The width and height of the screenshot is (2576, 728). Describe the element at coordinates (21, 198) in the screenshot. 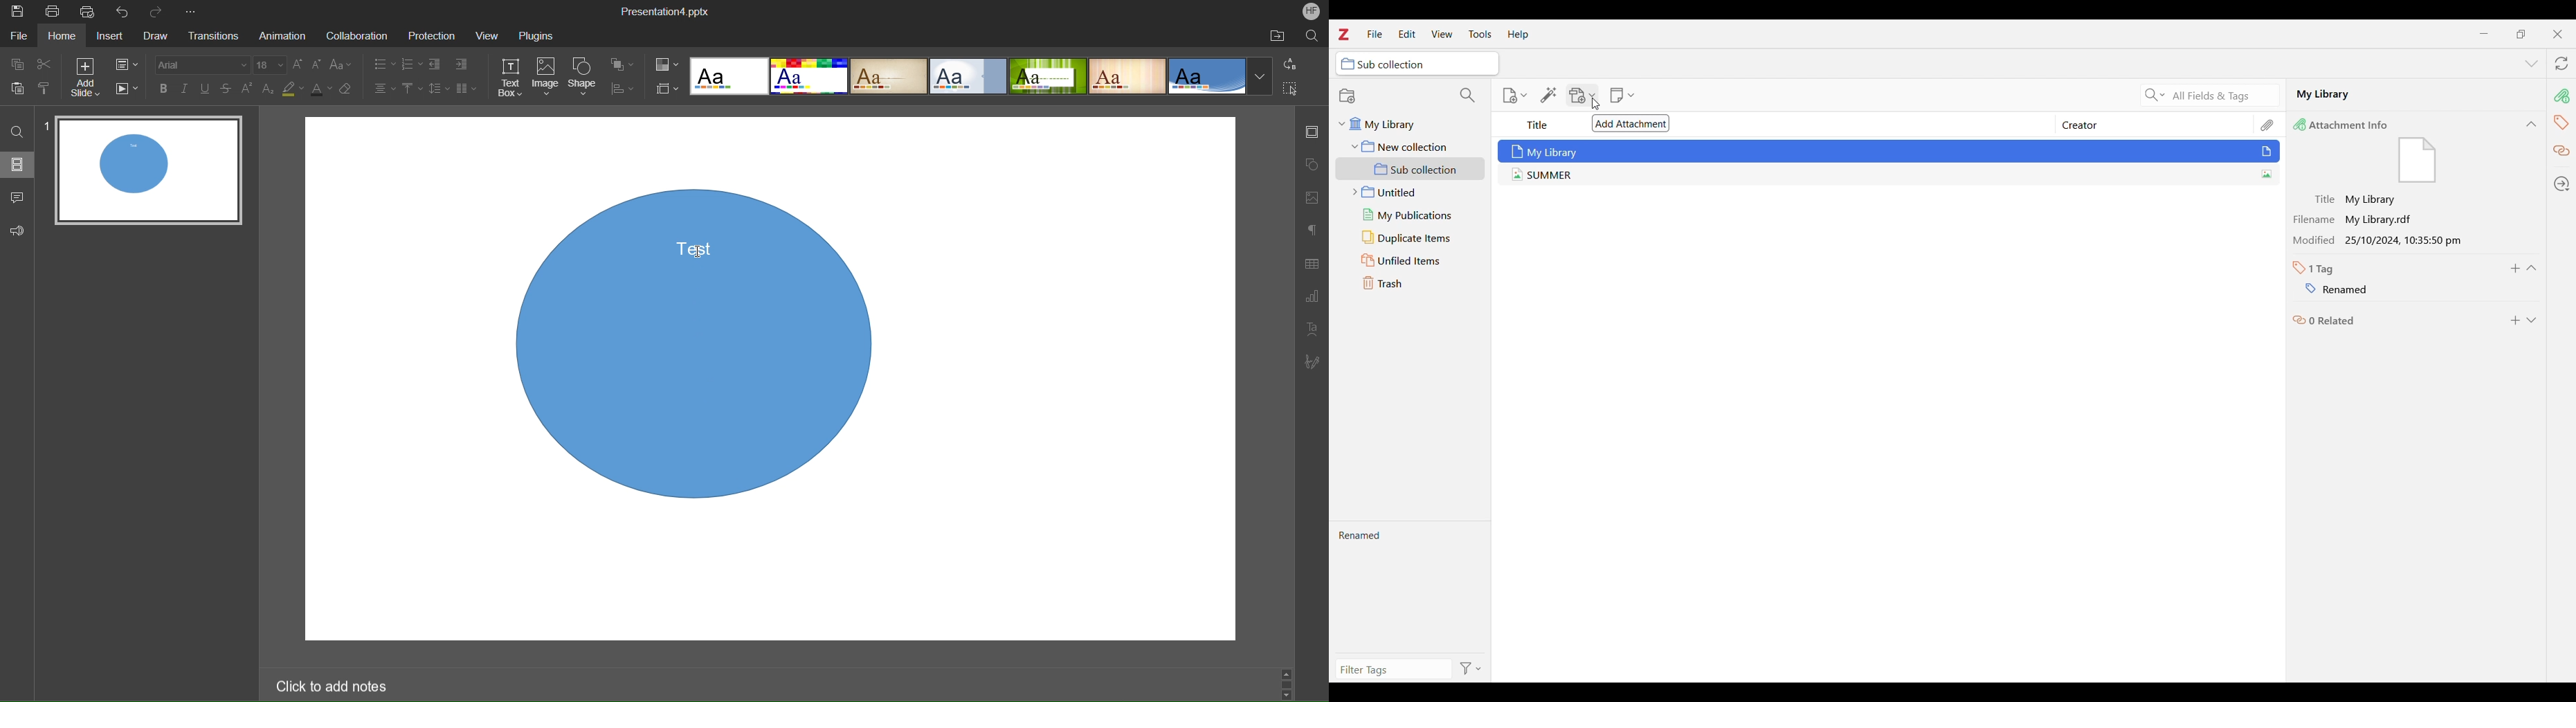

I see `Comments` at that location.